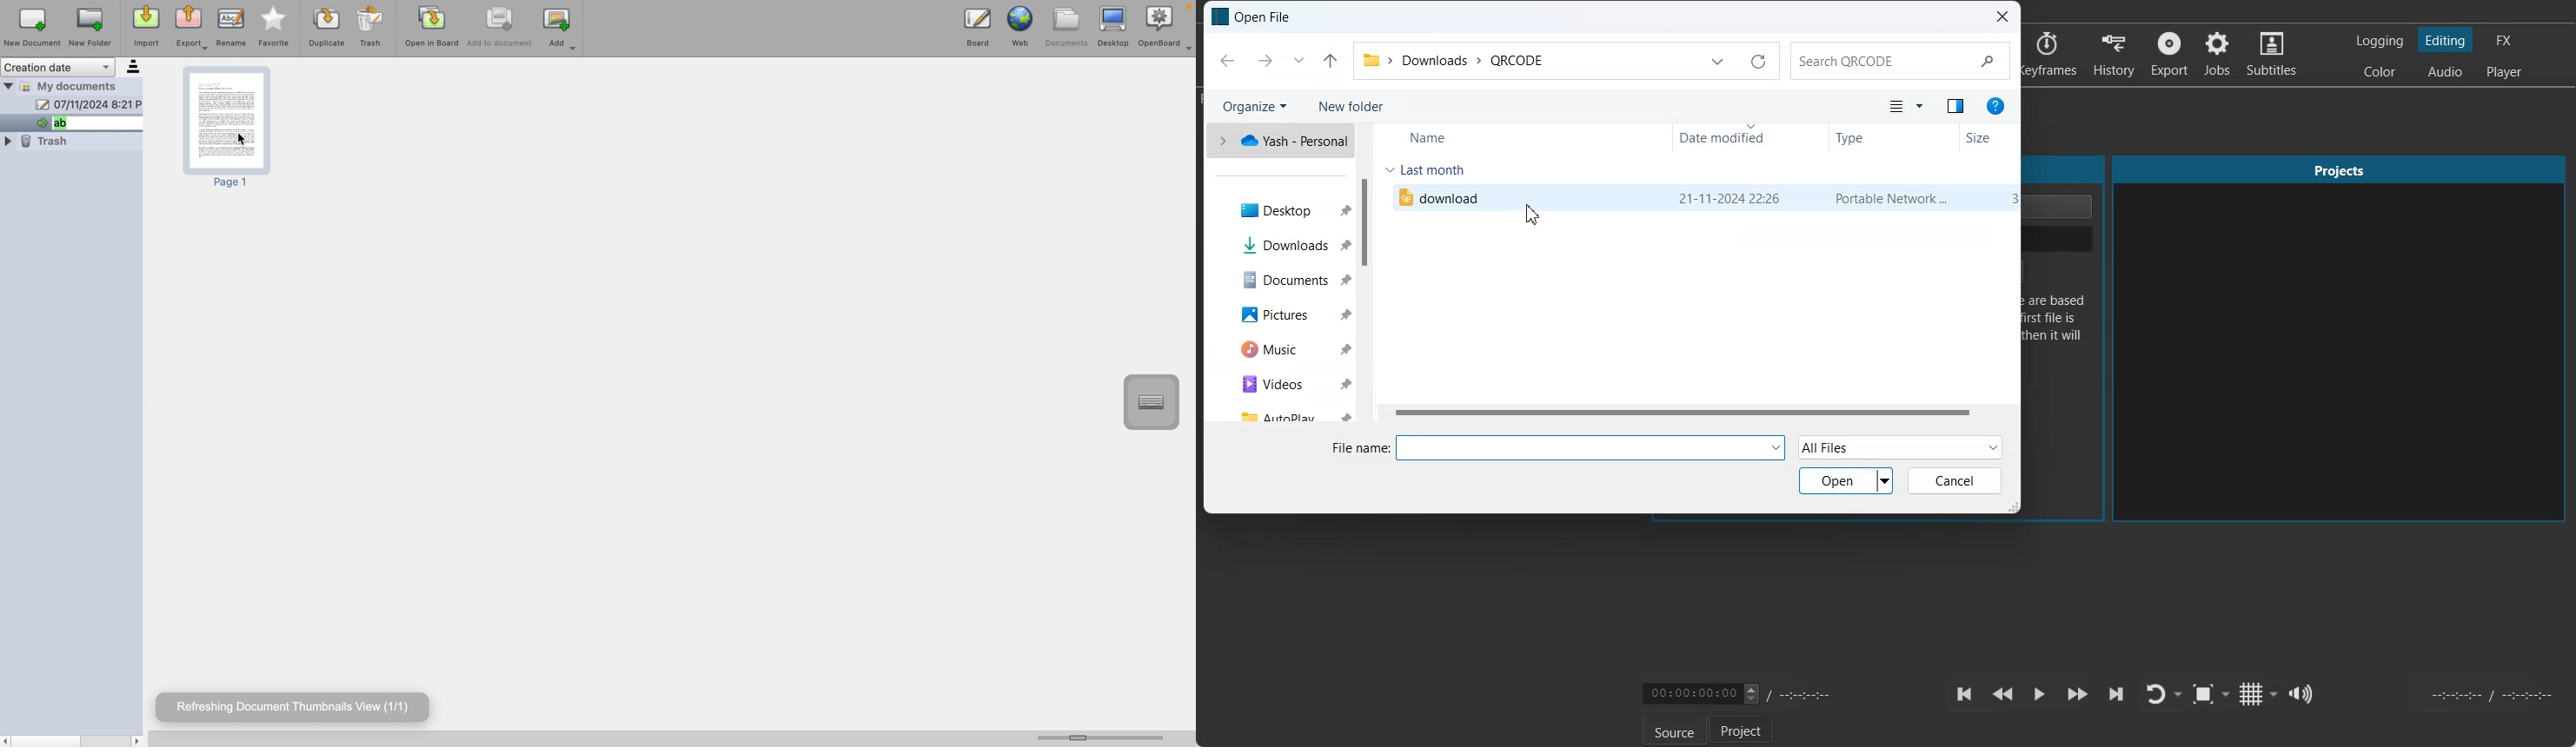  What do you see at coordinates (1757, 62) in the screenshot?
I see `Refresh` at bounding box center [1757, 62].